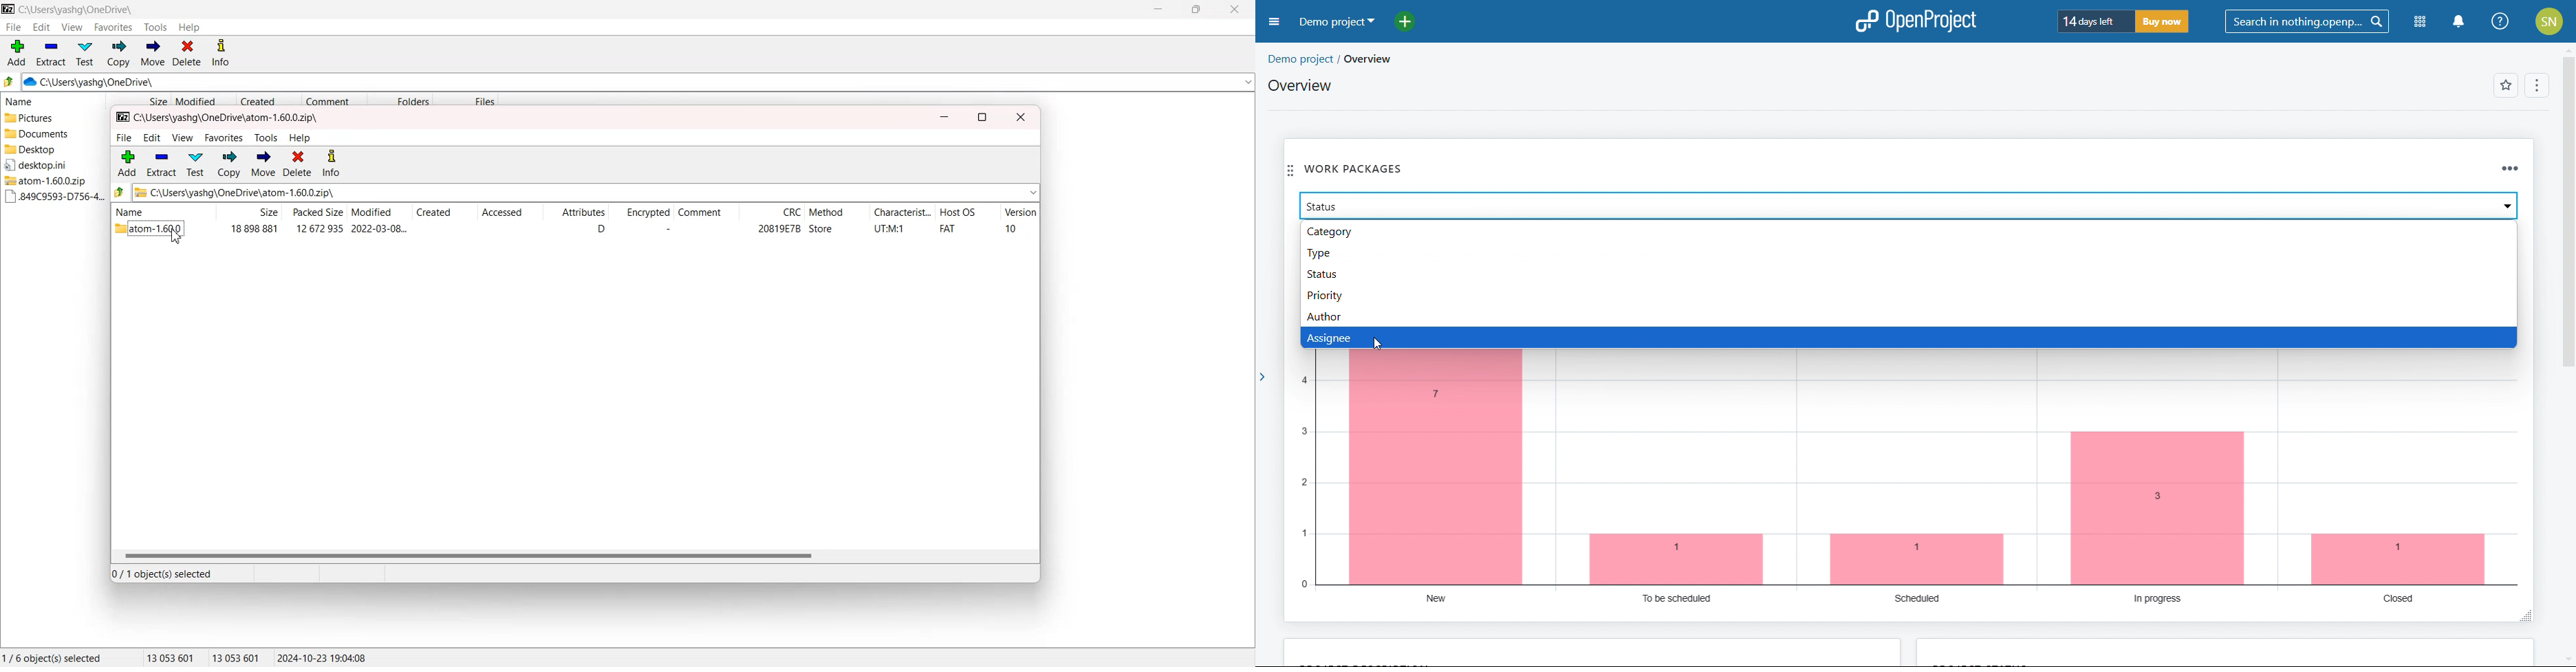 The image size is (2576, 672). What do you see at coordinates (772, 214) in the screenshot?
I see `CRC` at bounding box center [772, 214].